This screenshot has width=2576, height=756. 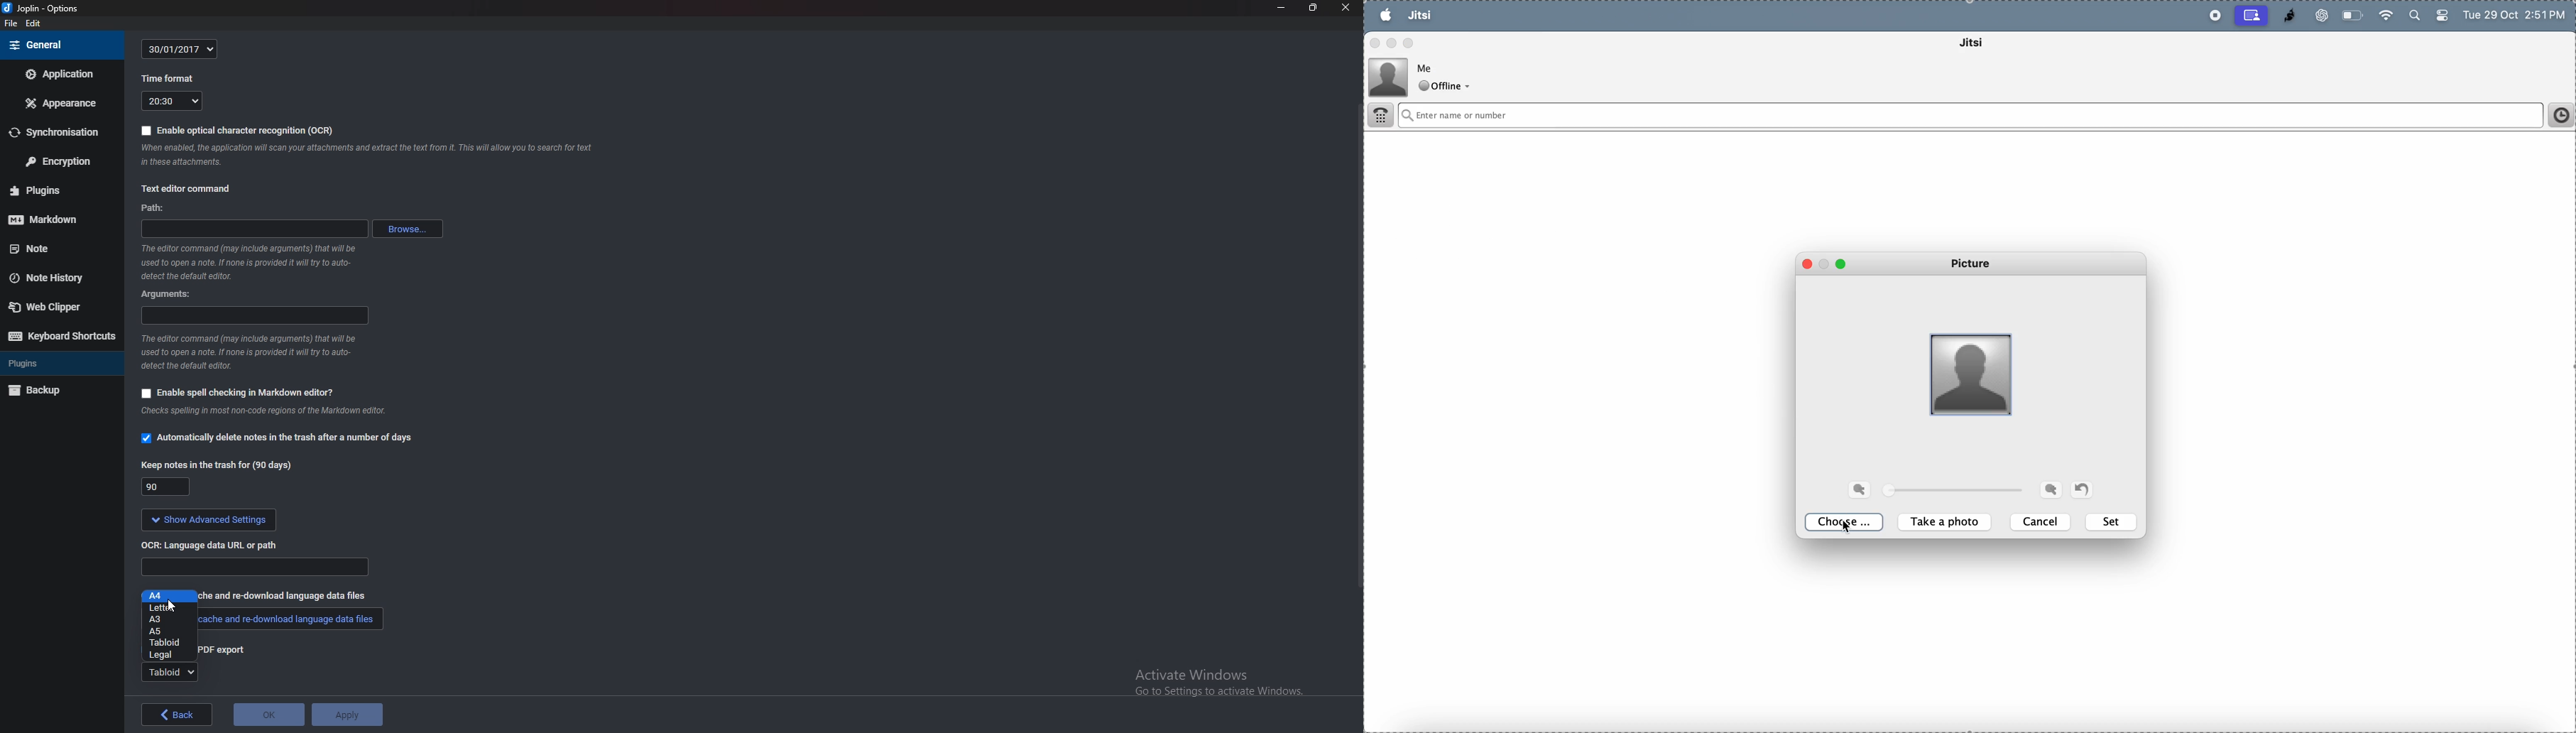 What do you see at coordinates (1341, 9) in the screenshot?
I see `close` at bounding box center [1341, 9].